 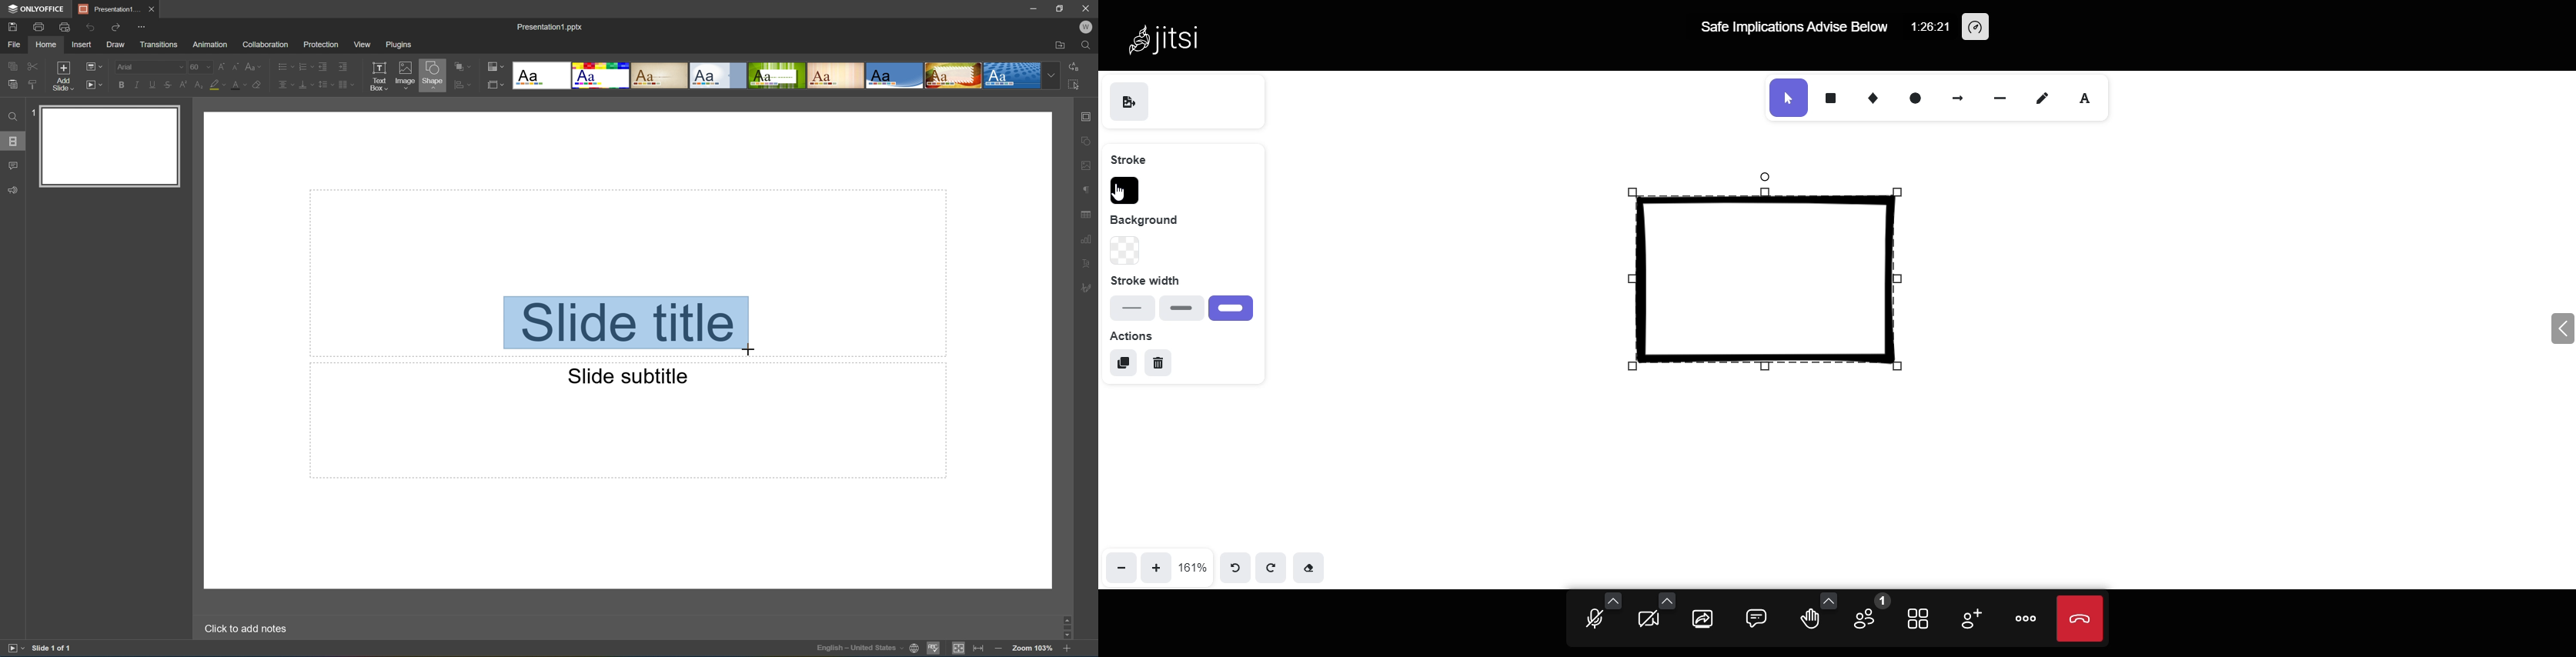 What do you see at coordinates (750, 349) in the screenshot?
I see `cursor` at bounding box center [750, 349].